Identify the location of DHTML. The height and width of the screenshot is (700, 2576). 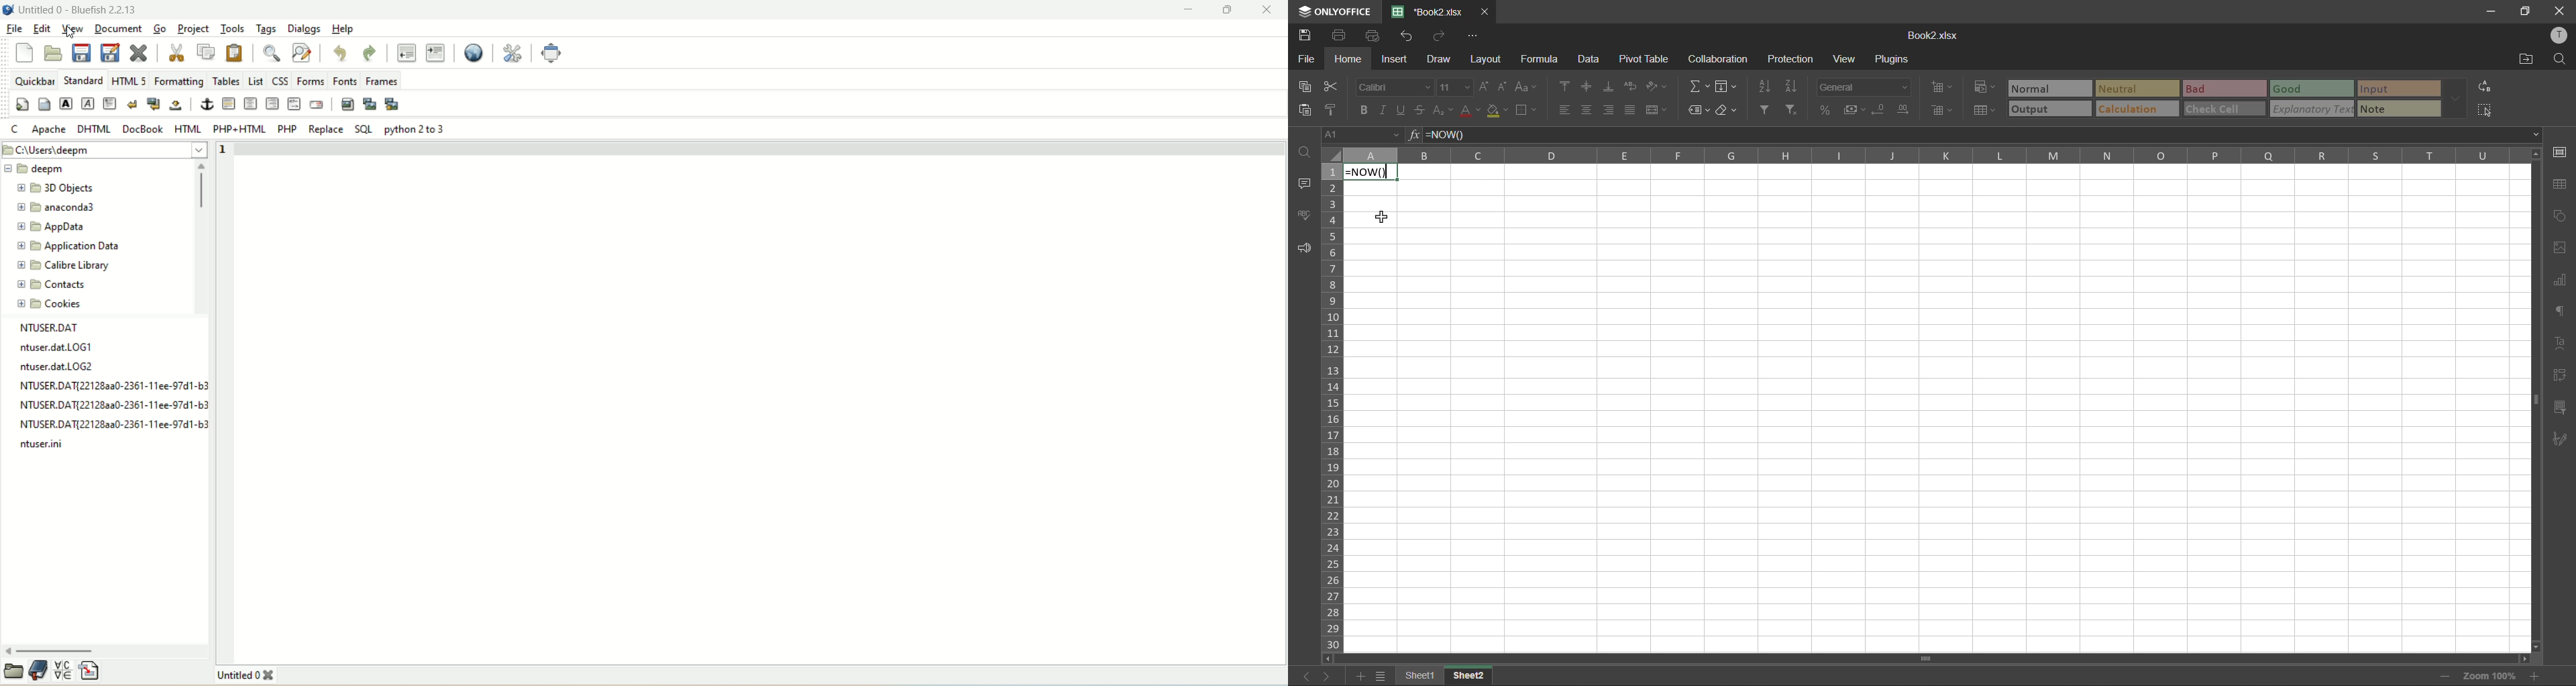
(97, 129).